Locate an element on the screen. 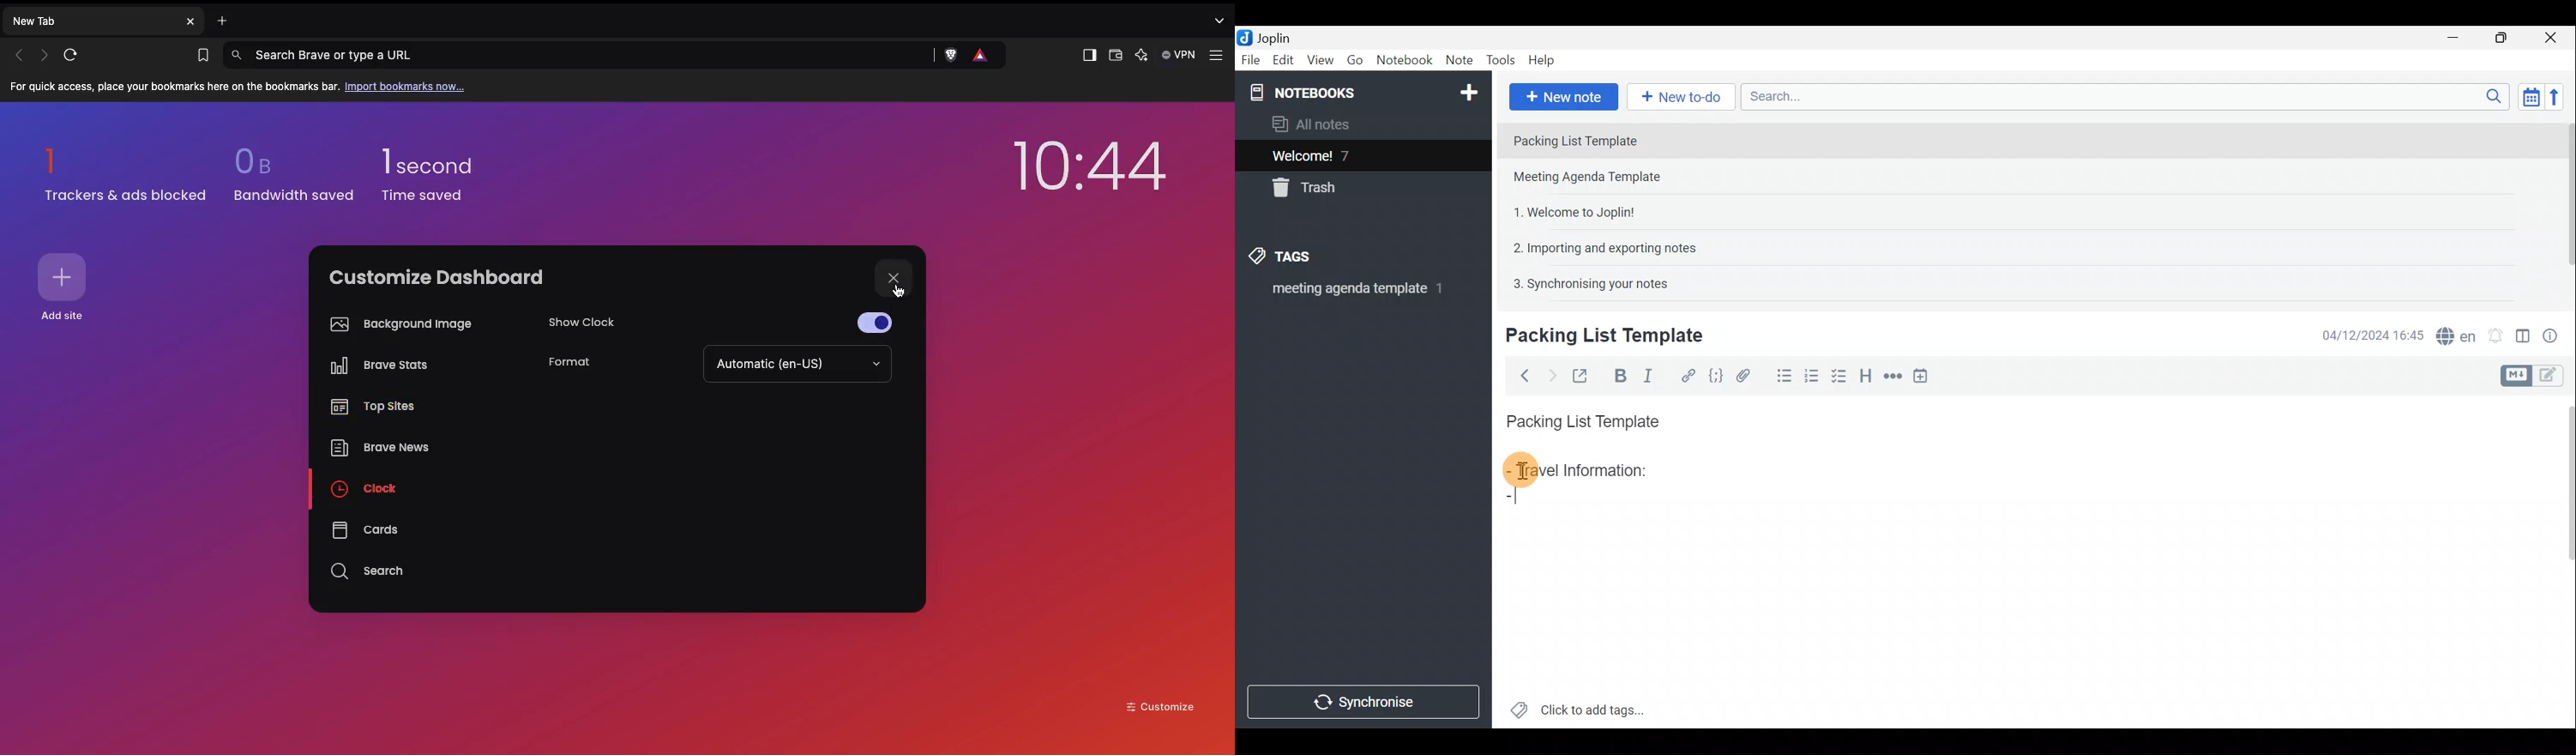 This screenshot has width=2576, height=756. Help is located at coordinates (1544, 62).